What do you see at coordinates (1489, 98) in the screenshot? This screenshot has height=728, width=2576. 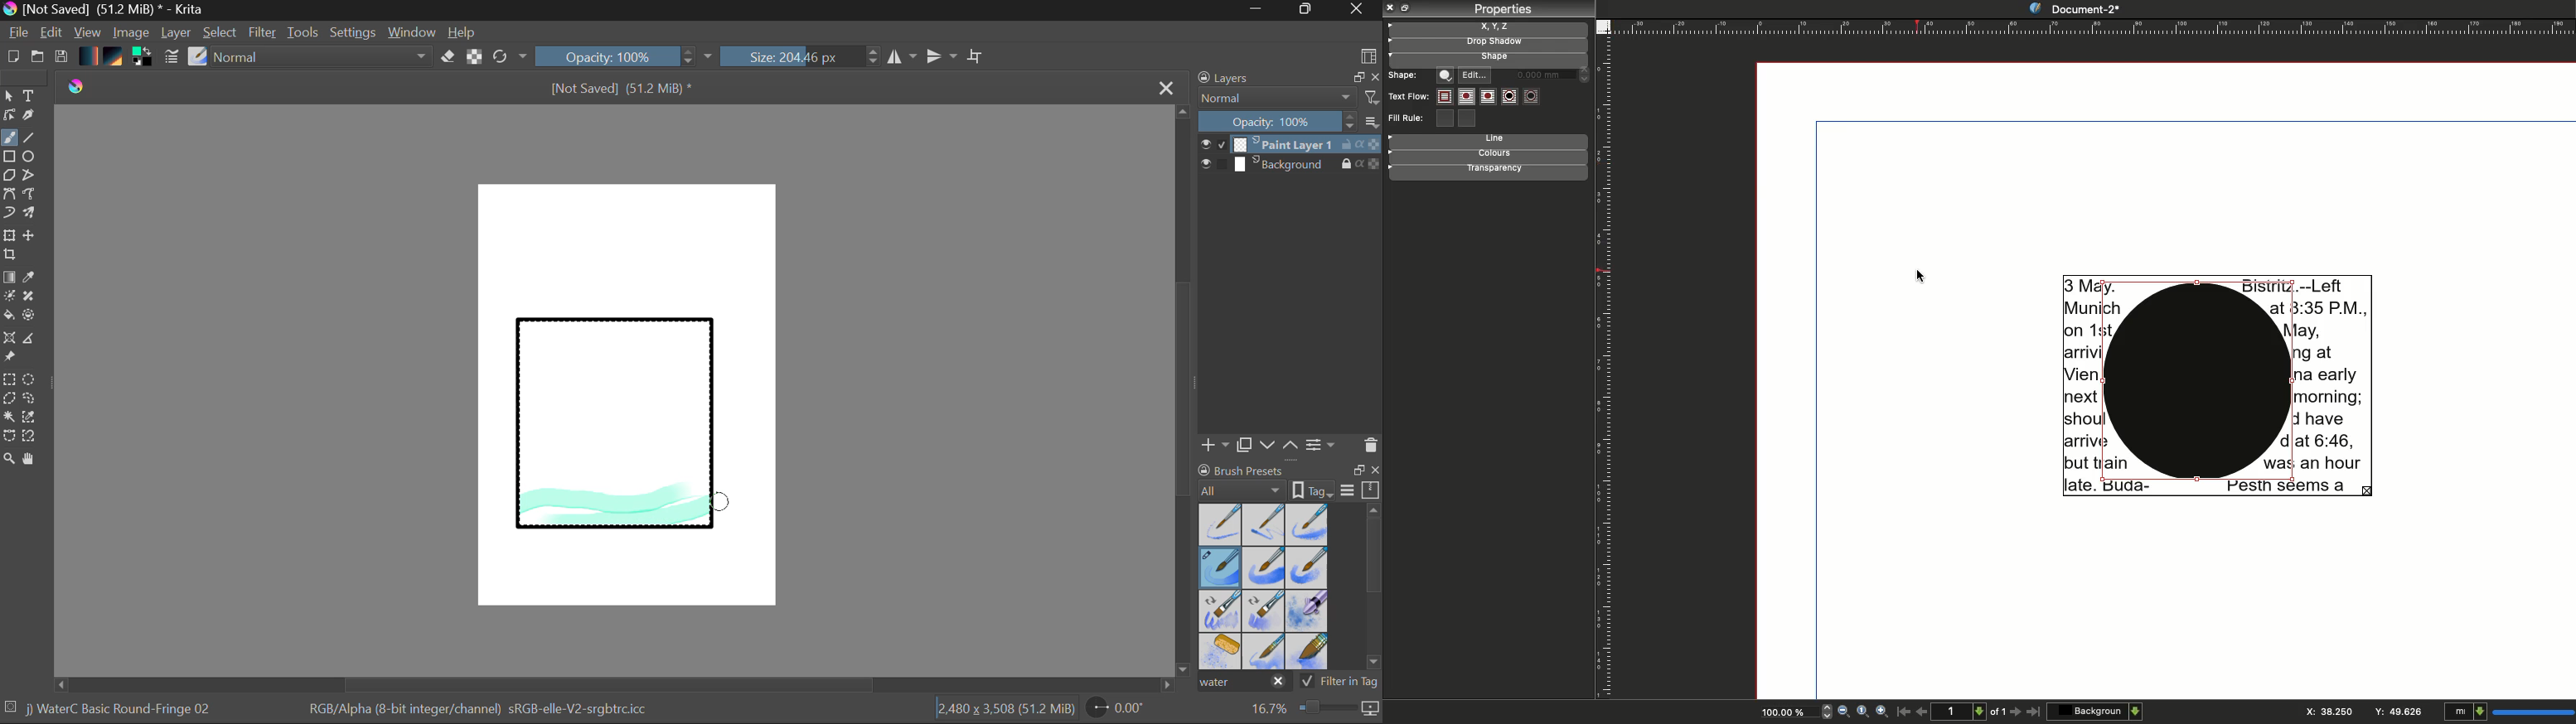 I see `Text flow wrap` at bounding box center [1489, 98].